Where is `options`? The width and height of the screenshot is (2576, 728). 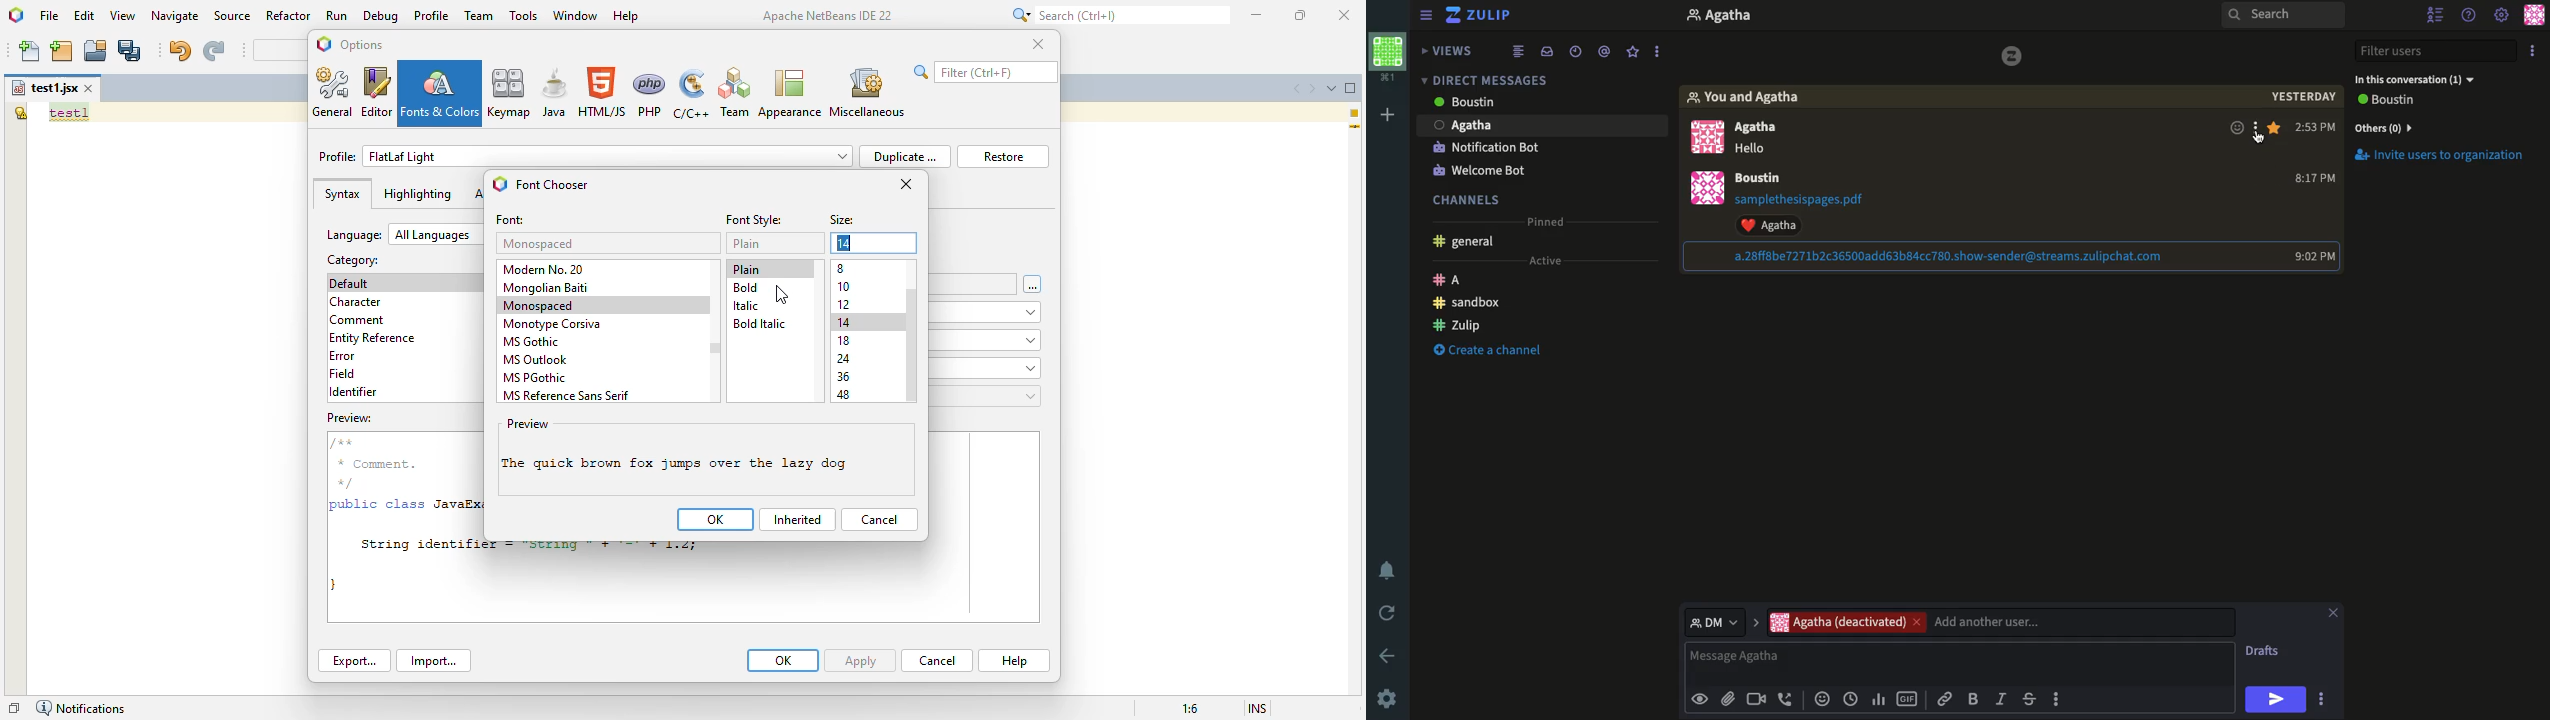
options is located at coordinates (2324, 701).